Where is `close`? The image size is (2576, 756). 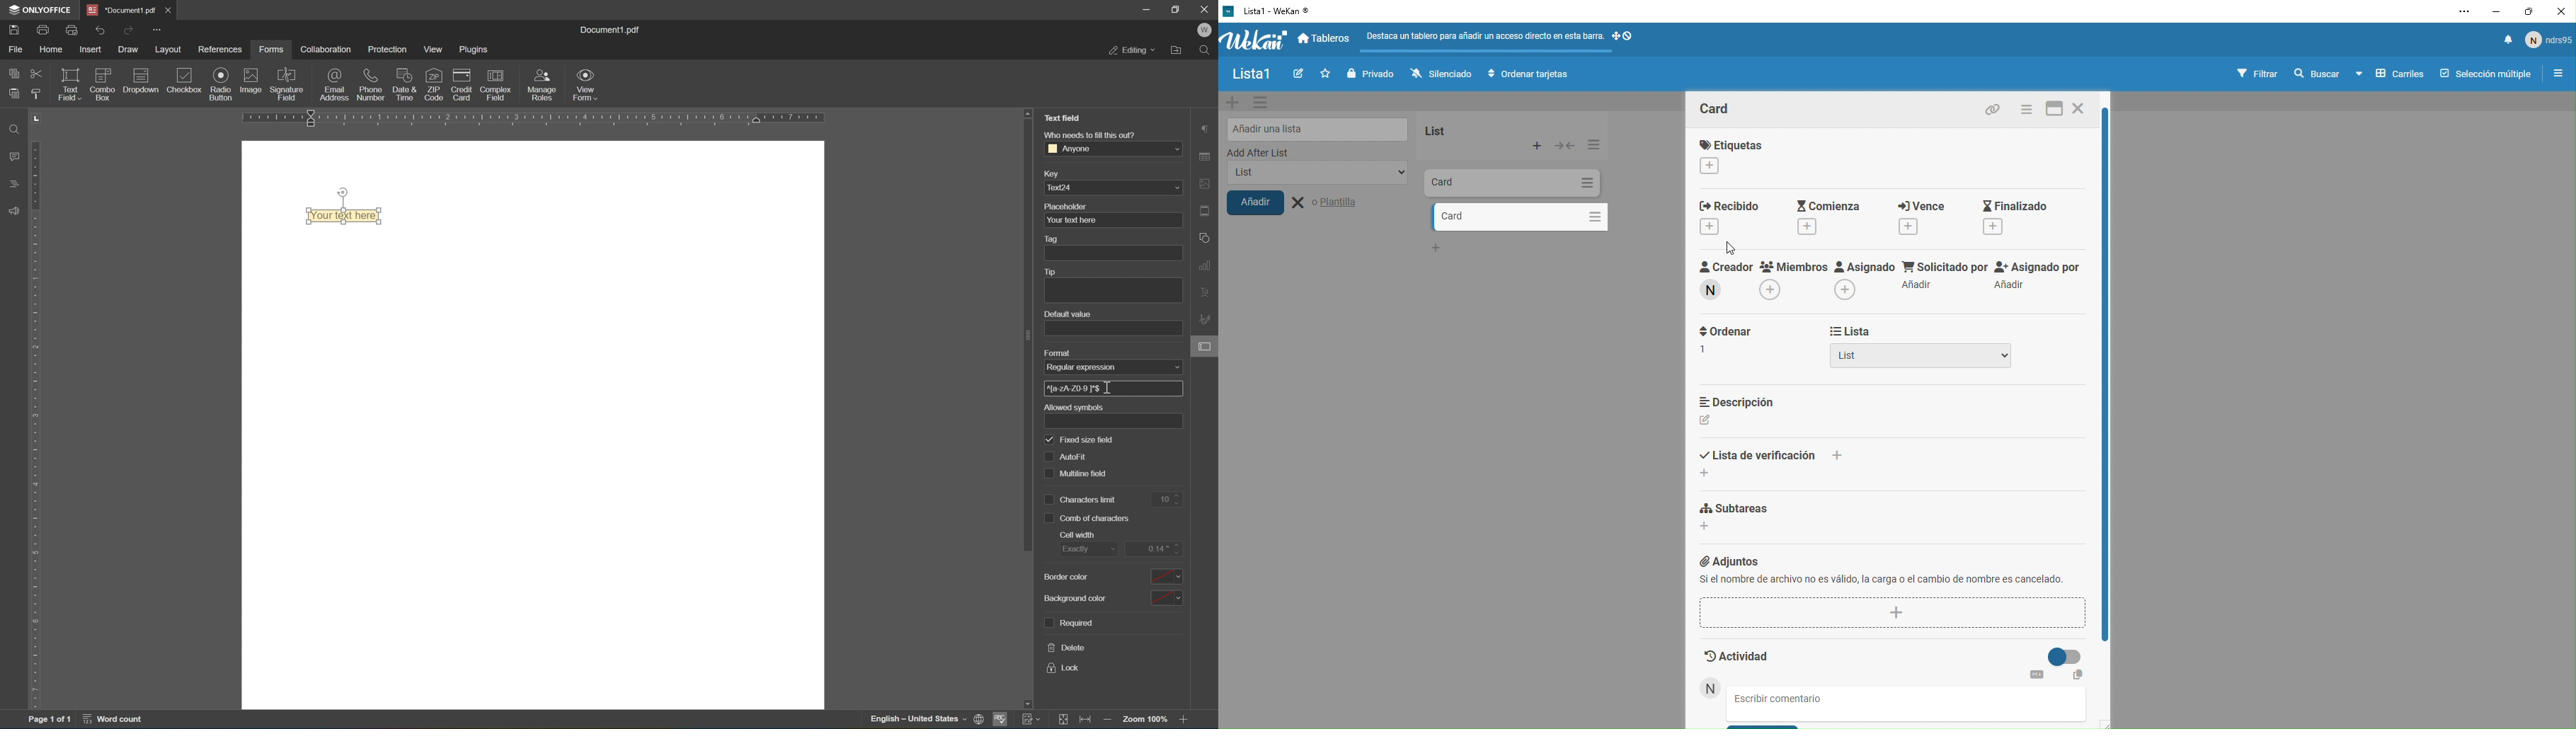 close is located at coordinates (1206, 8).